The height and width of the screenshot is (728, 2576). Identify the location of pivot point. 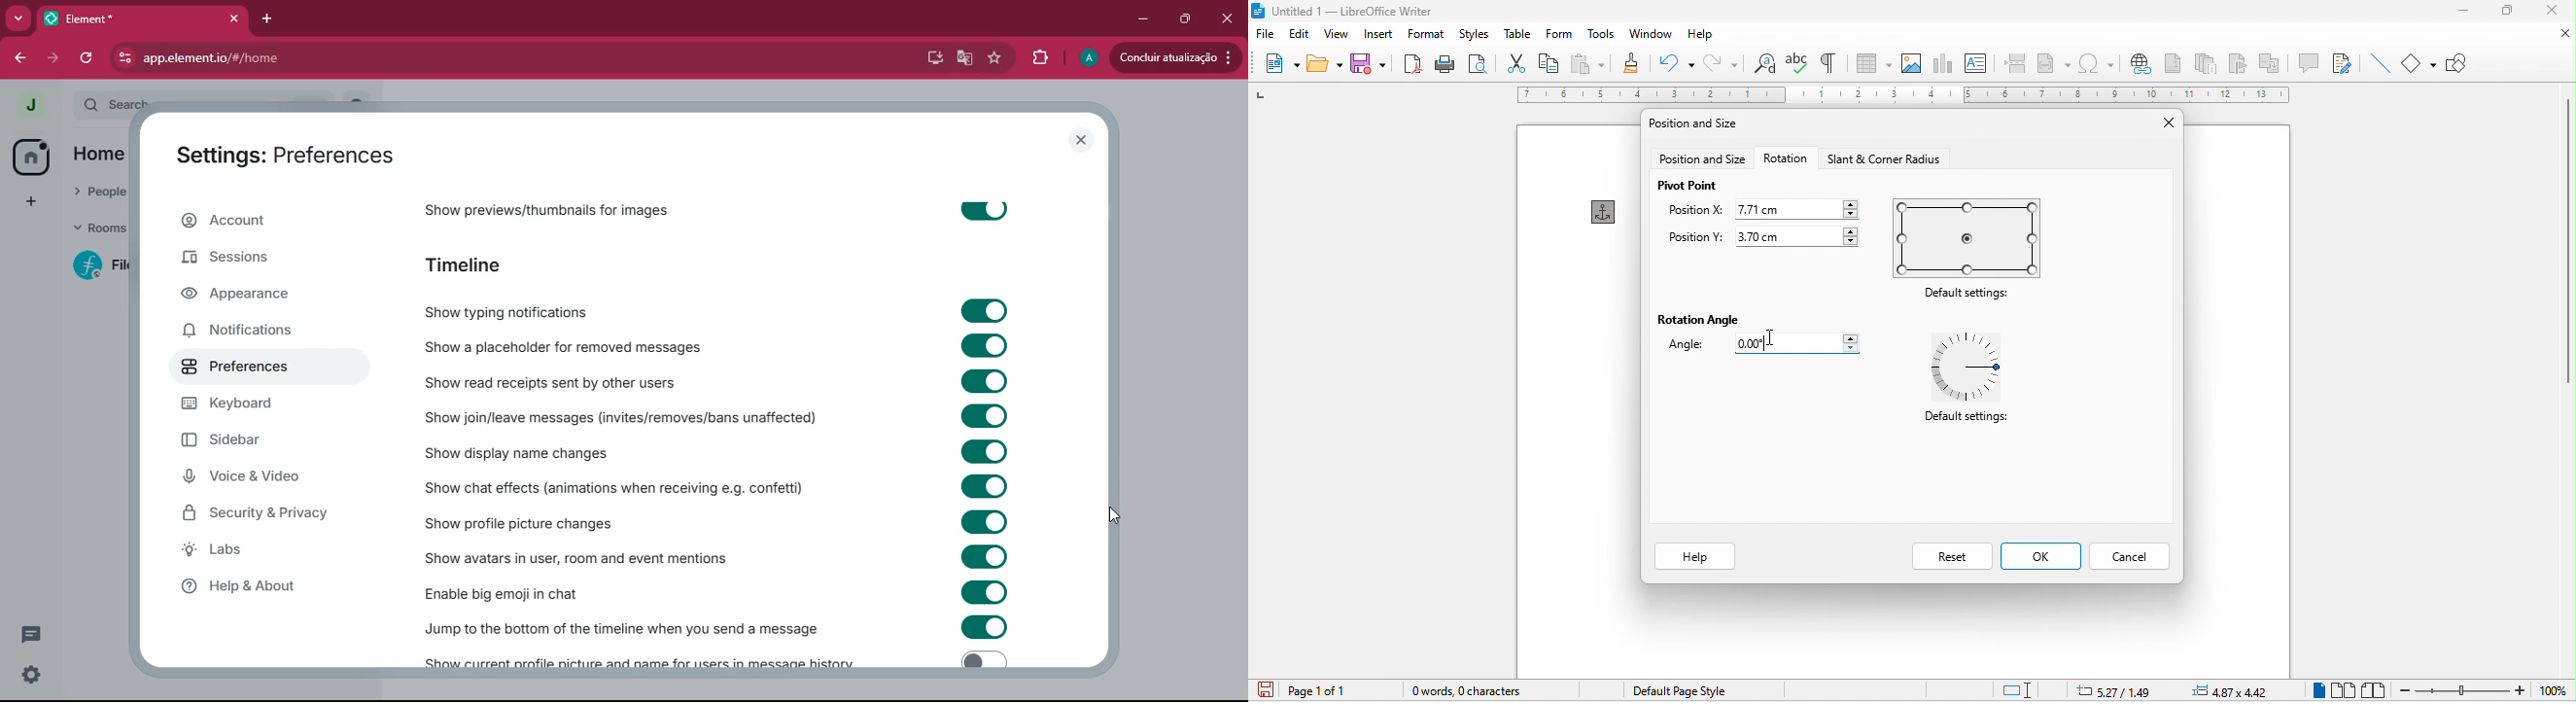
(1693, 186).